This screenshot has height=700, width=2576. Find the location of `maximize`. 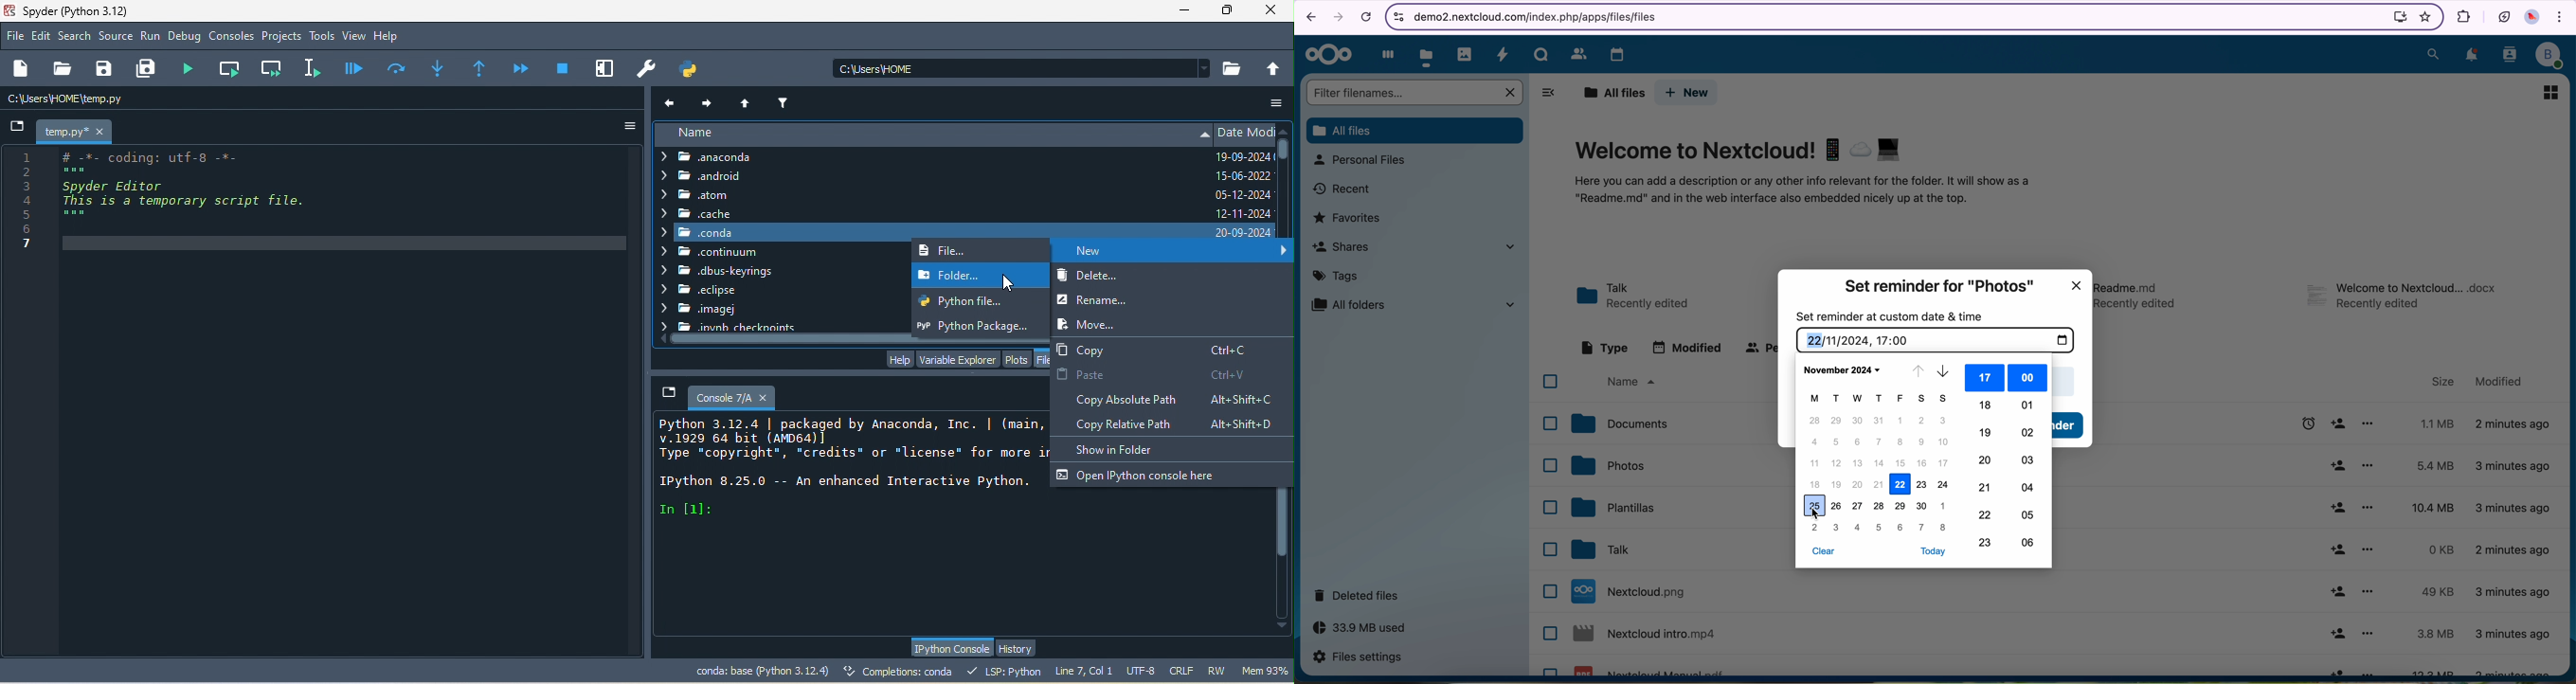

maximize is located at coordinates (1229, 10).